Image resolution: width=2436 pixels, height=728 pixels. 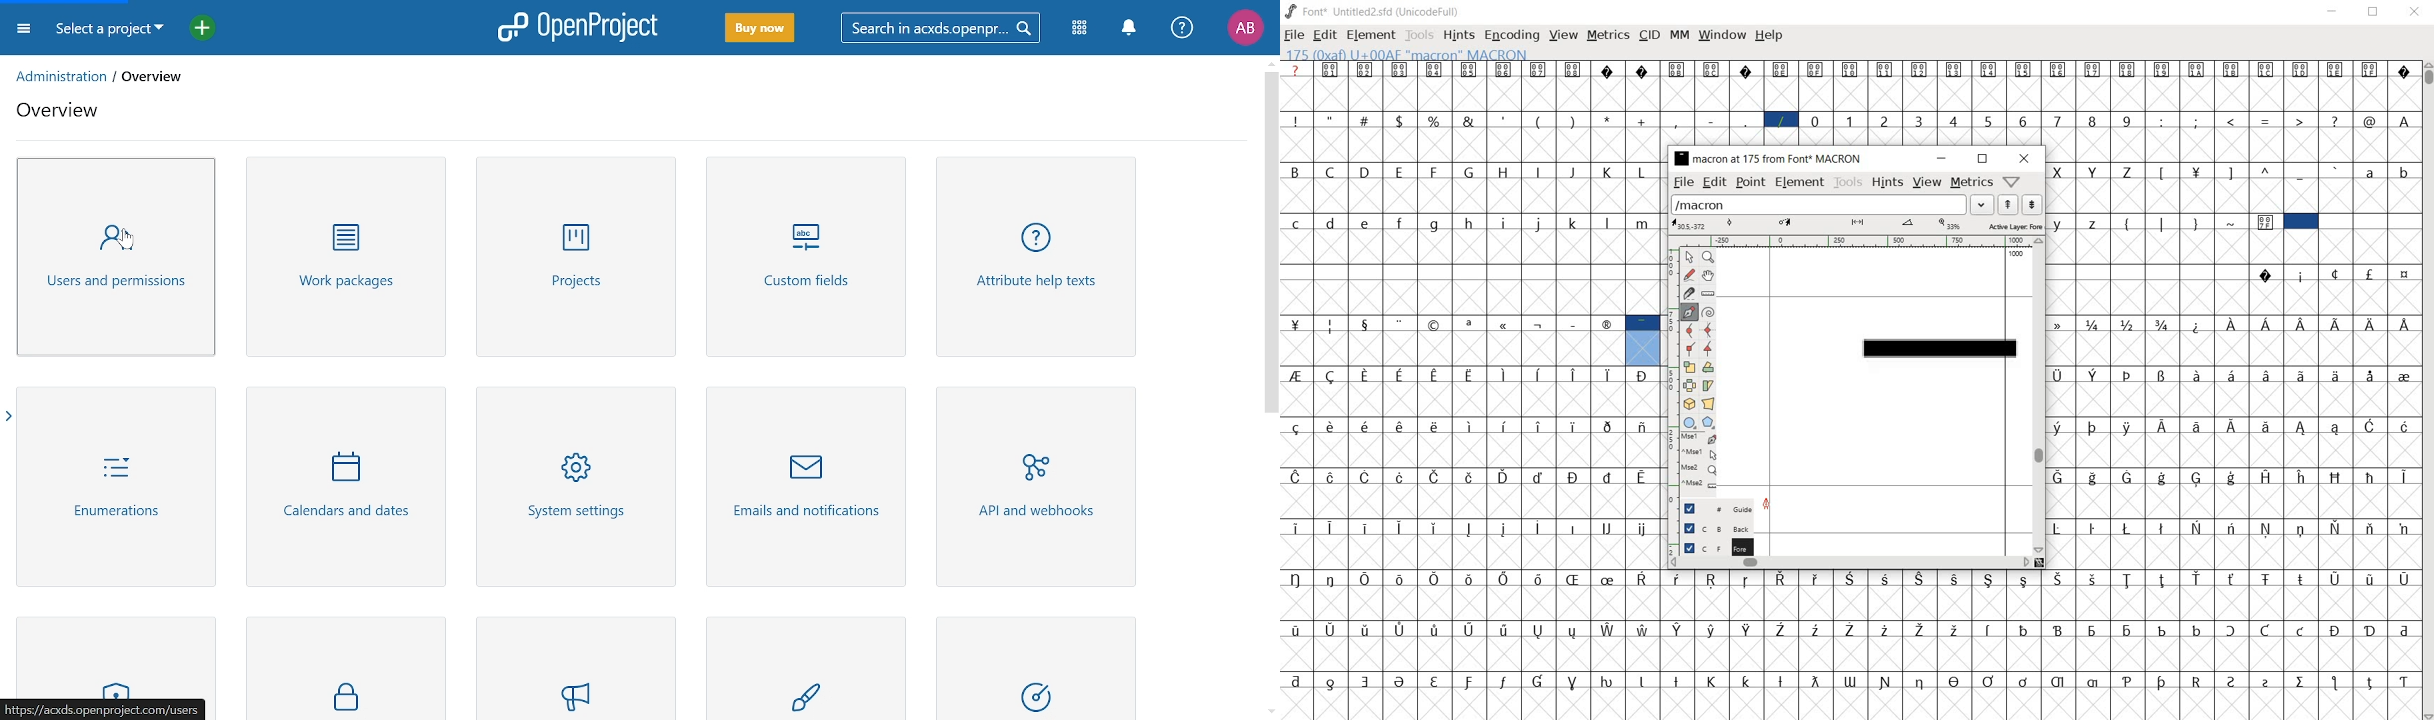 I want to click on Symbol, so click(x=1541, y=476).